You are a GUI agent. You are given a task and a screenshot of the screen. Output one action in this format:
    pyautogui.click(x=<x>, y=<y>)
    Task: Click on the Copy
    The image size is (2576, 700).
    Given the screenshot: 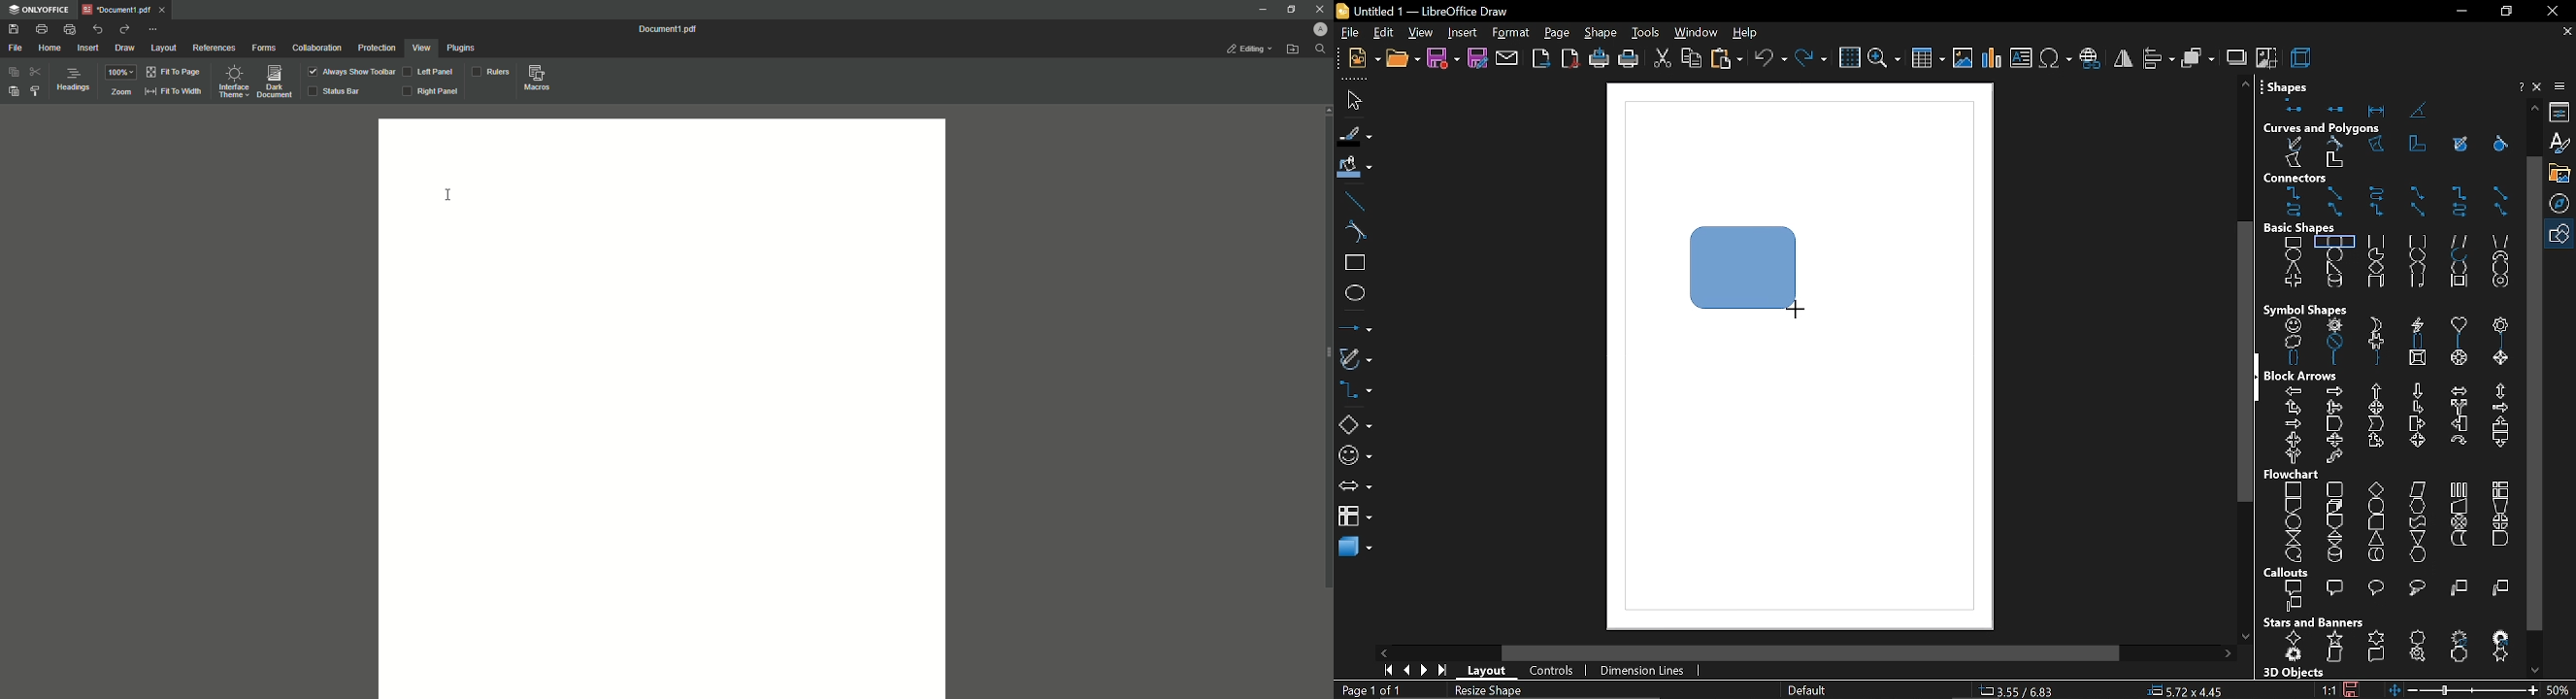 What is the action you would take?
    pyautogui.click(x=12, y=72)
    